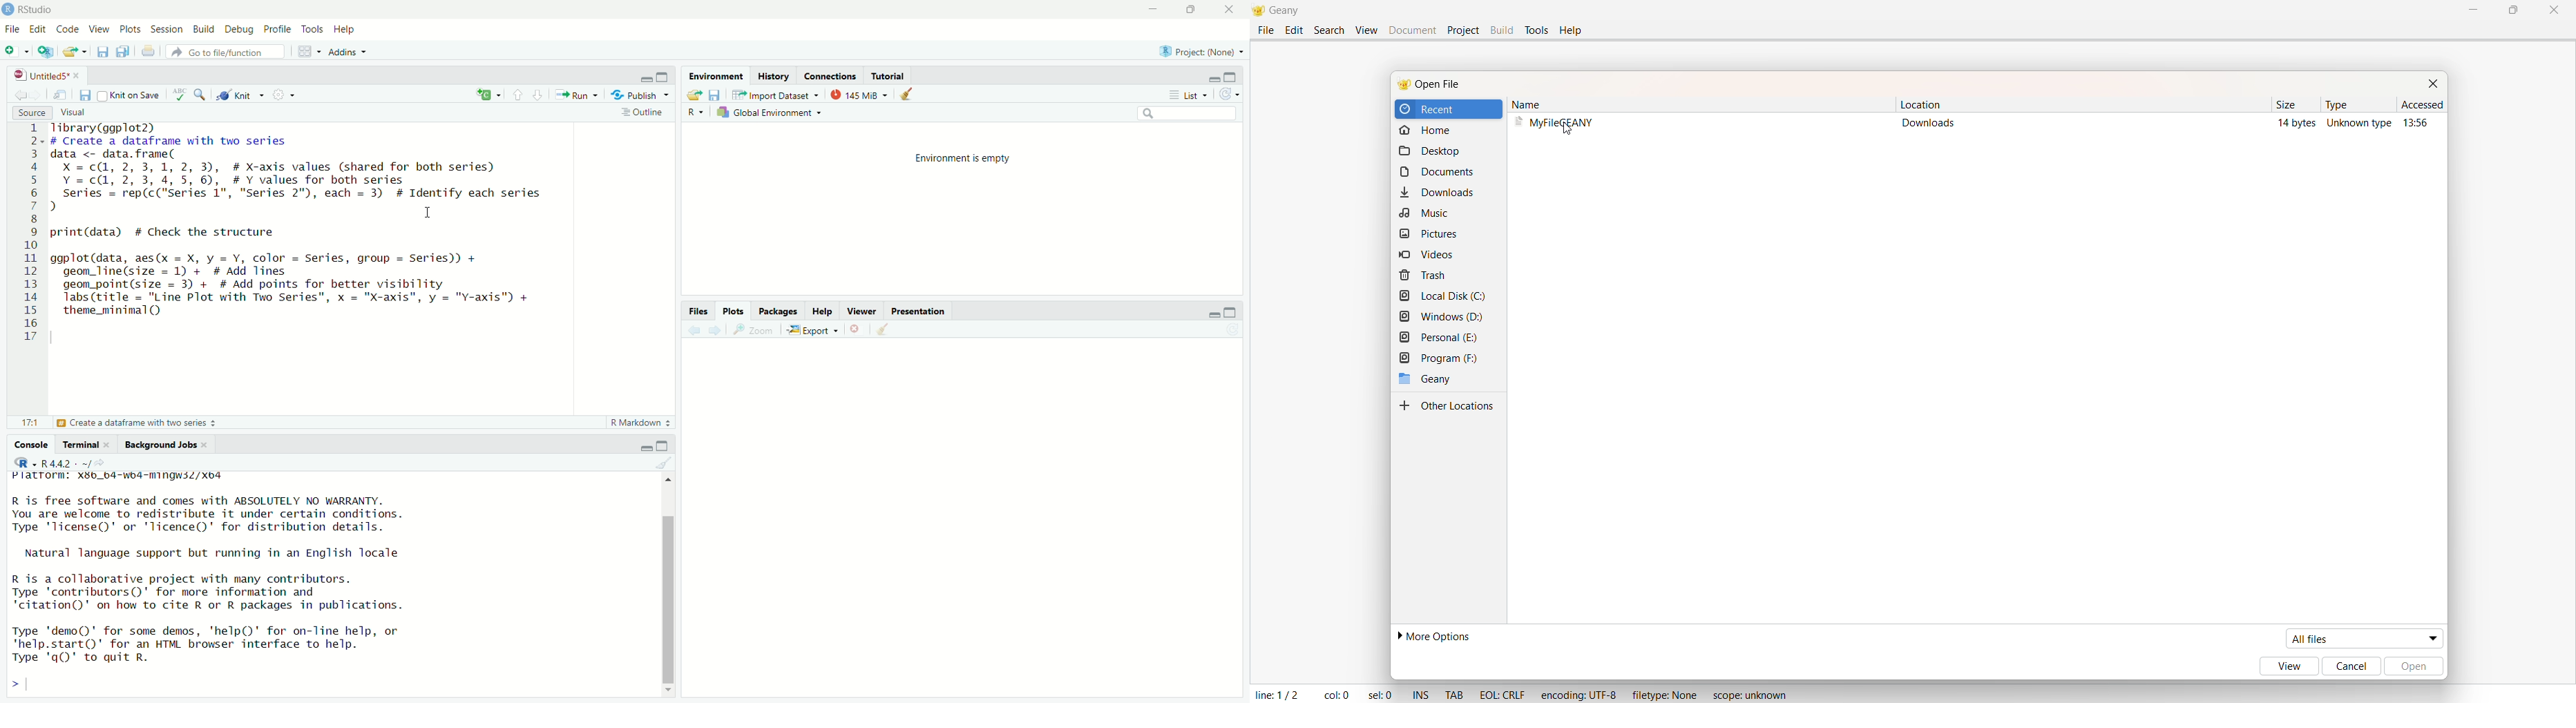 Image resolution: width=2576 pixels, height=728 pixels. I want to click on Connections, so click(828, 76).